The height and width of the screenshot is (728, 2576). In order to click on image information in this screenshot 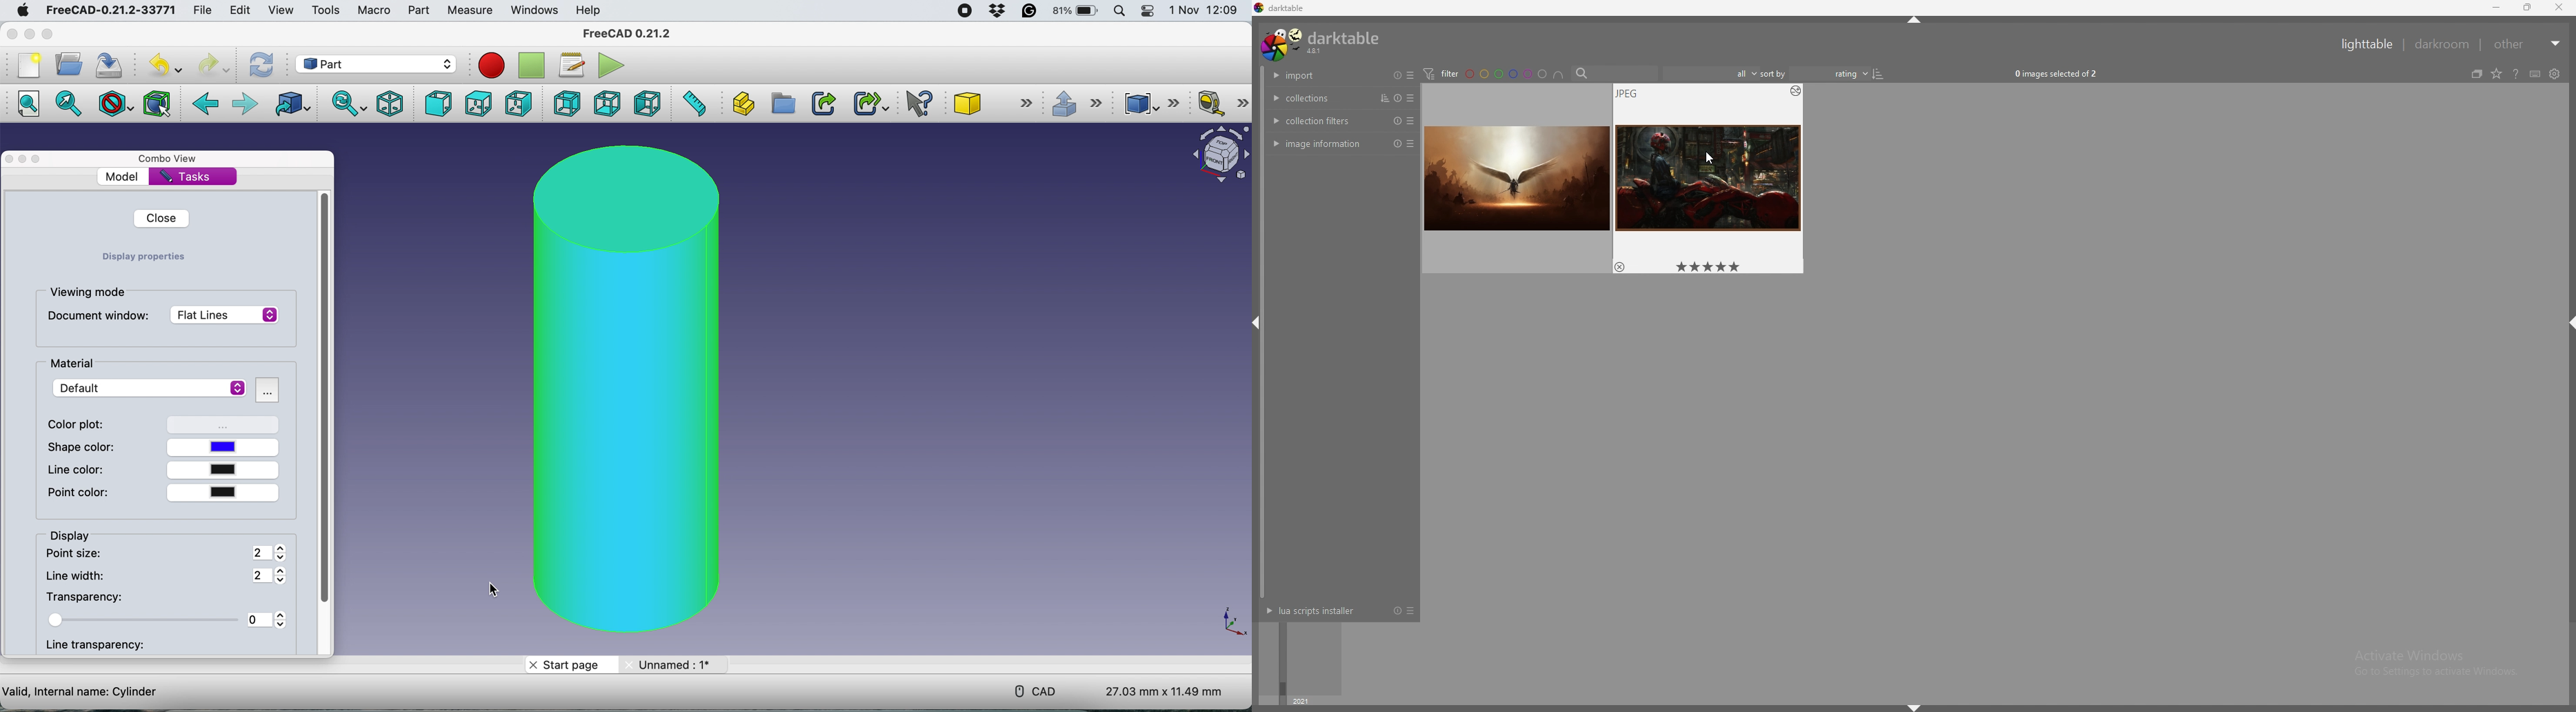, I will do `click(1323, 144)`.